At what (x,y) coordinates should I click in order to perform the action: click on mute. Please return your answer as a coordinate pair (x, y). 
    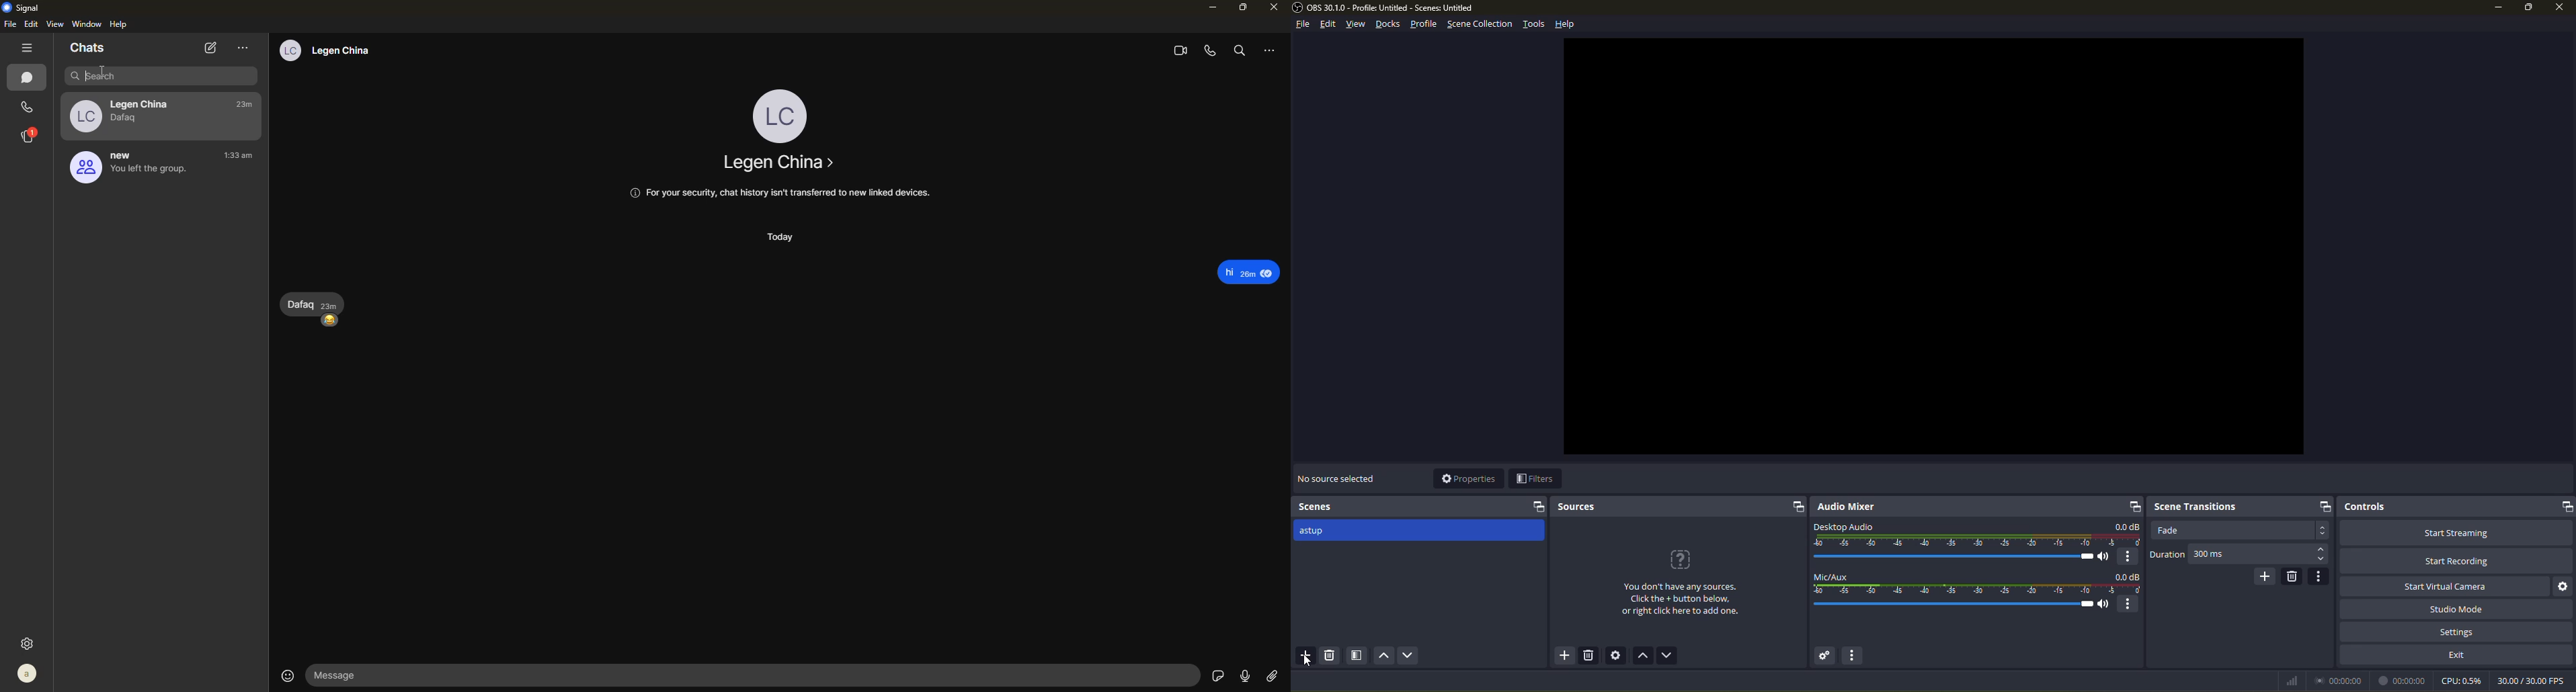
    Looking at the image, I should click on (2104, 557).